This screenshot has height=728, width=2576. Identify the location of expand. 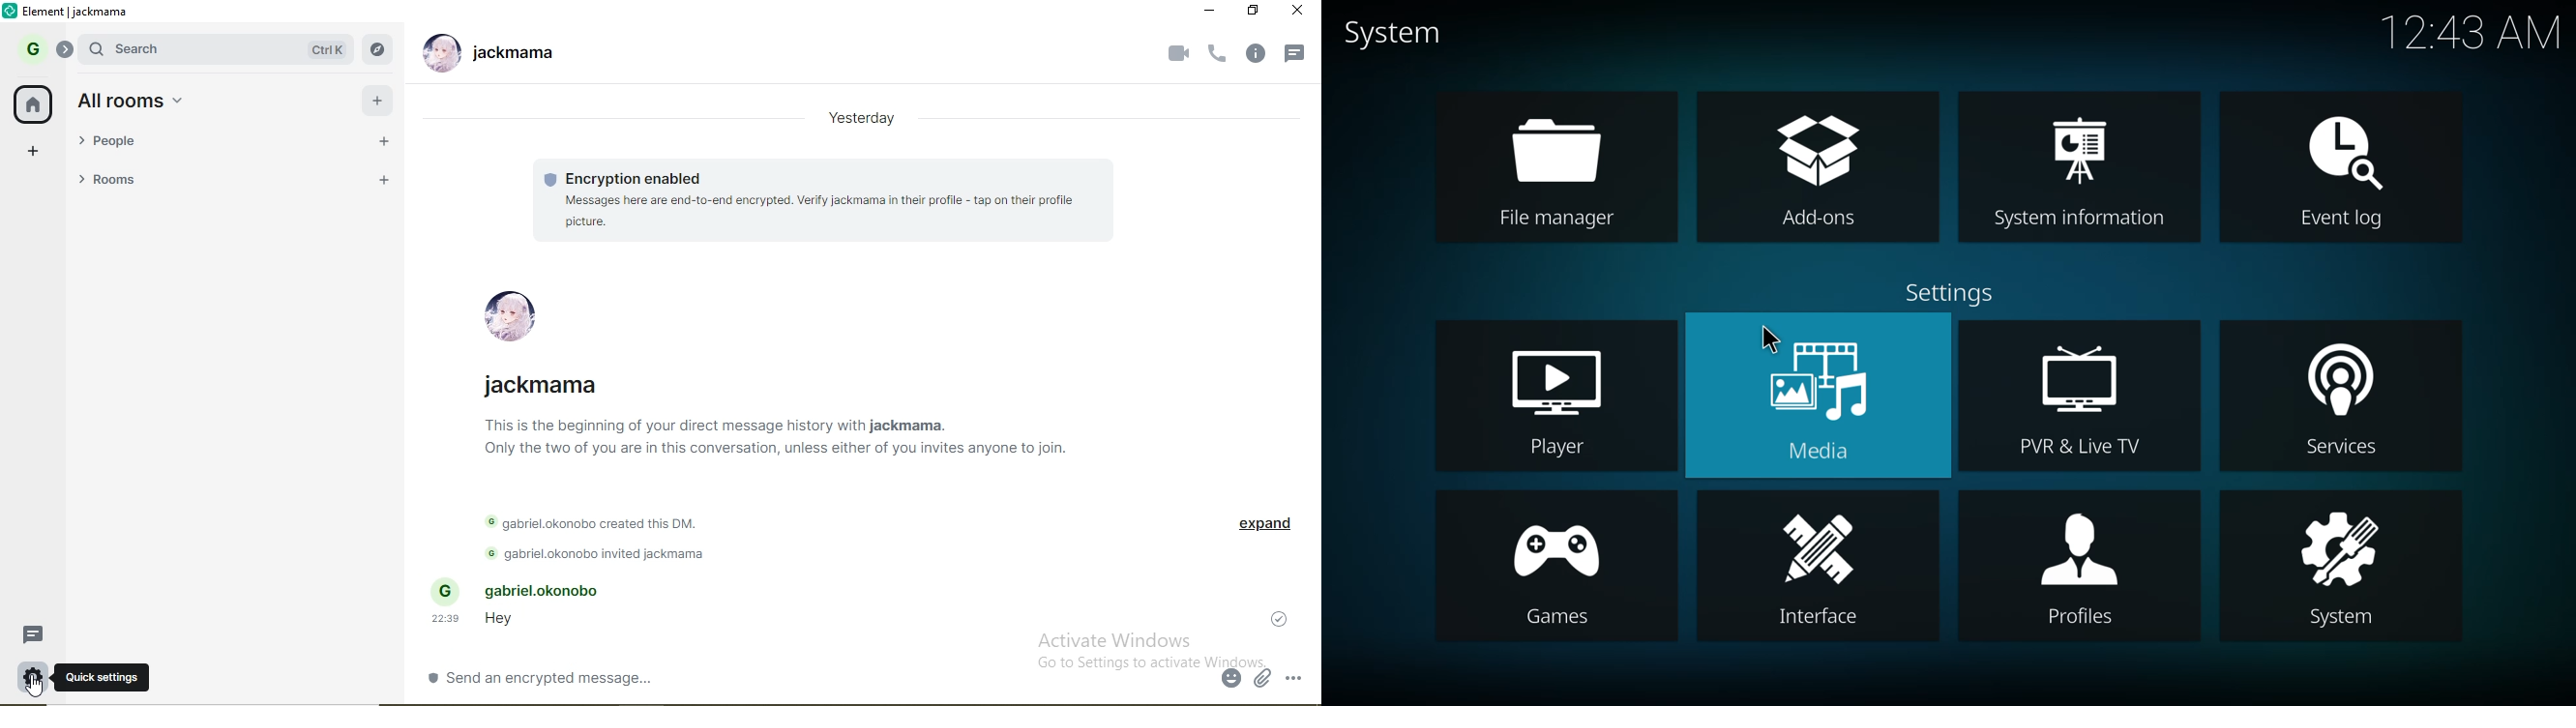
(1264, 525).